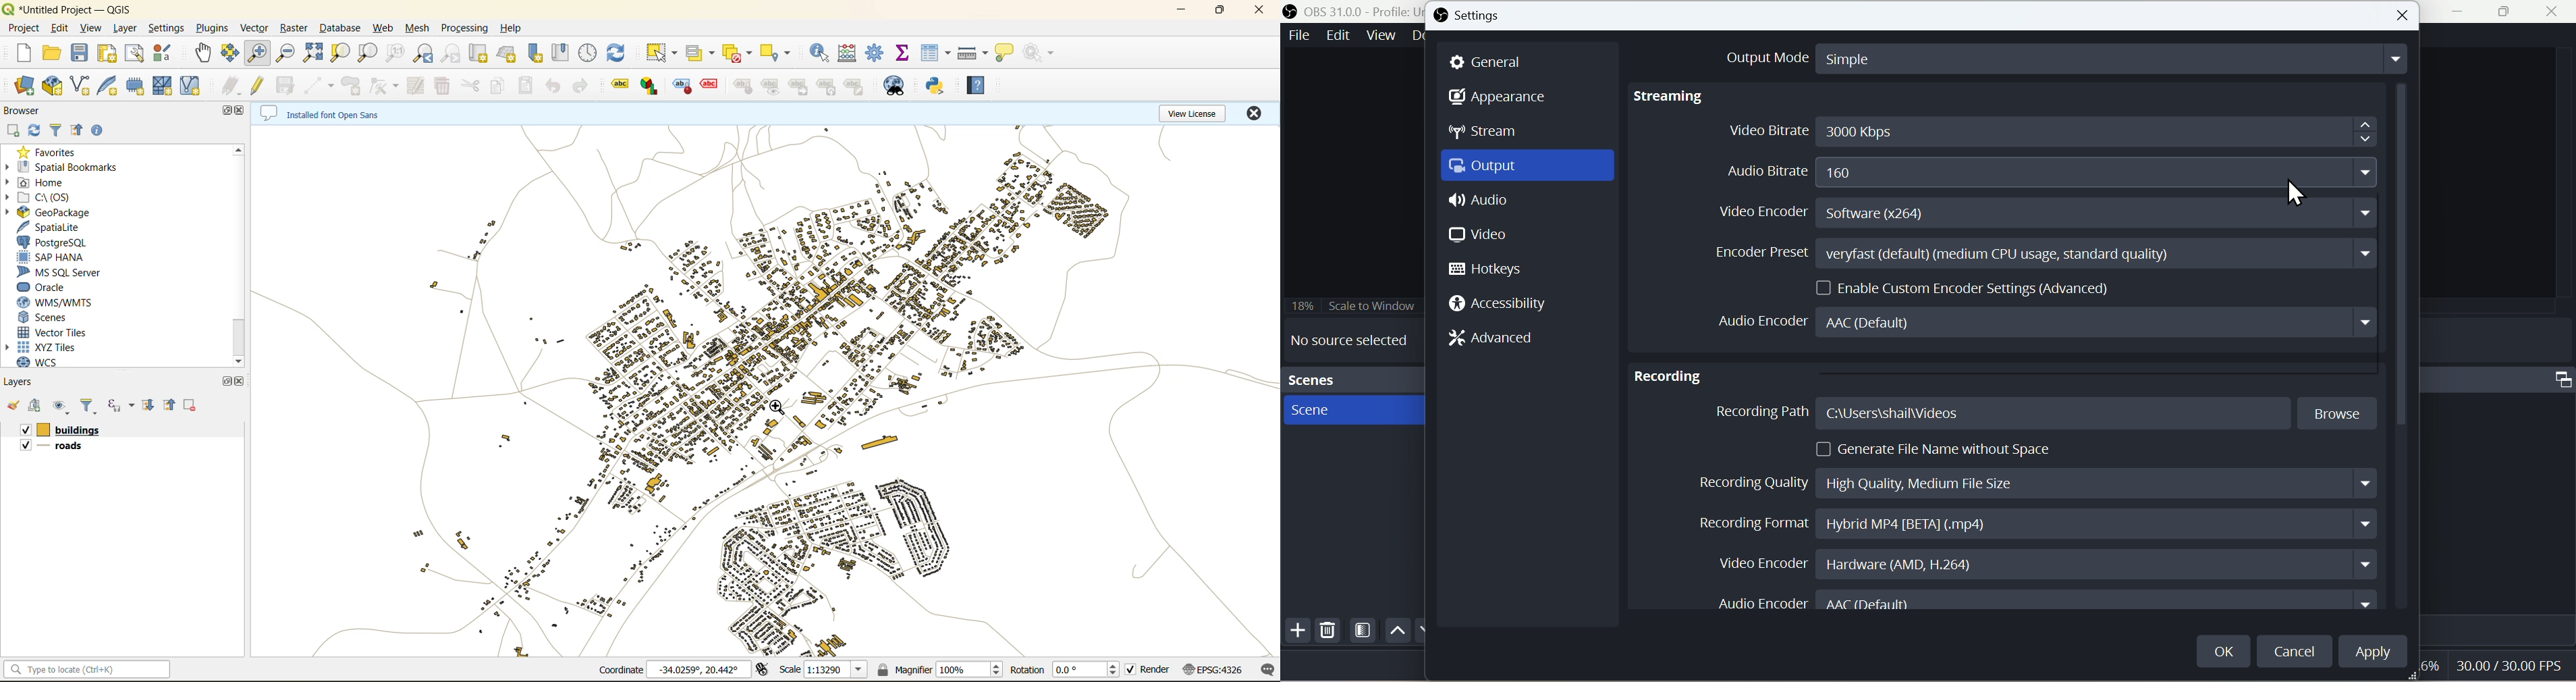 The height and width of the screenshot is (700, 2576). Describe the element at coordinates (1259, 10) in the screenshot. I see `close` at that location.